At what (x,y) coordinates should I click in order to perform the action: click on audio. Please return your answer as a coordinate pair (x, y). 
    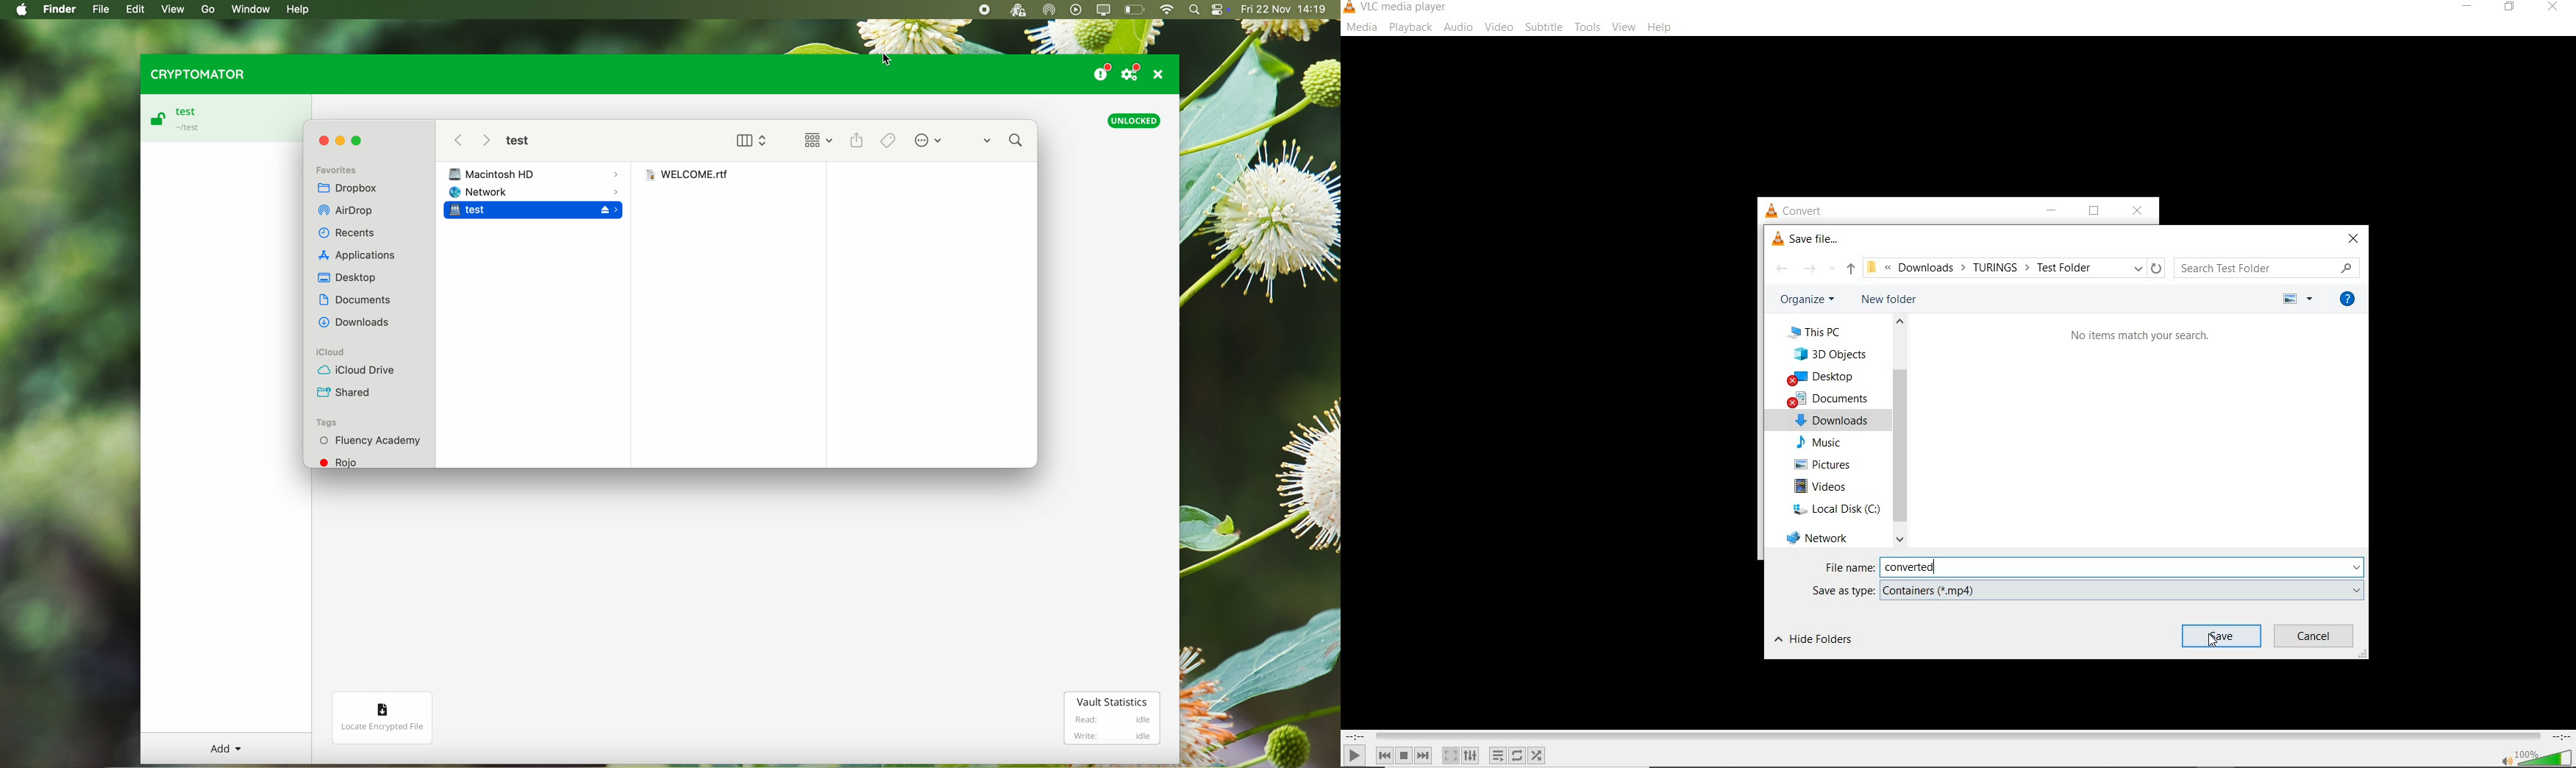
    Looking at the image, I should click on (1460, 27).